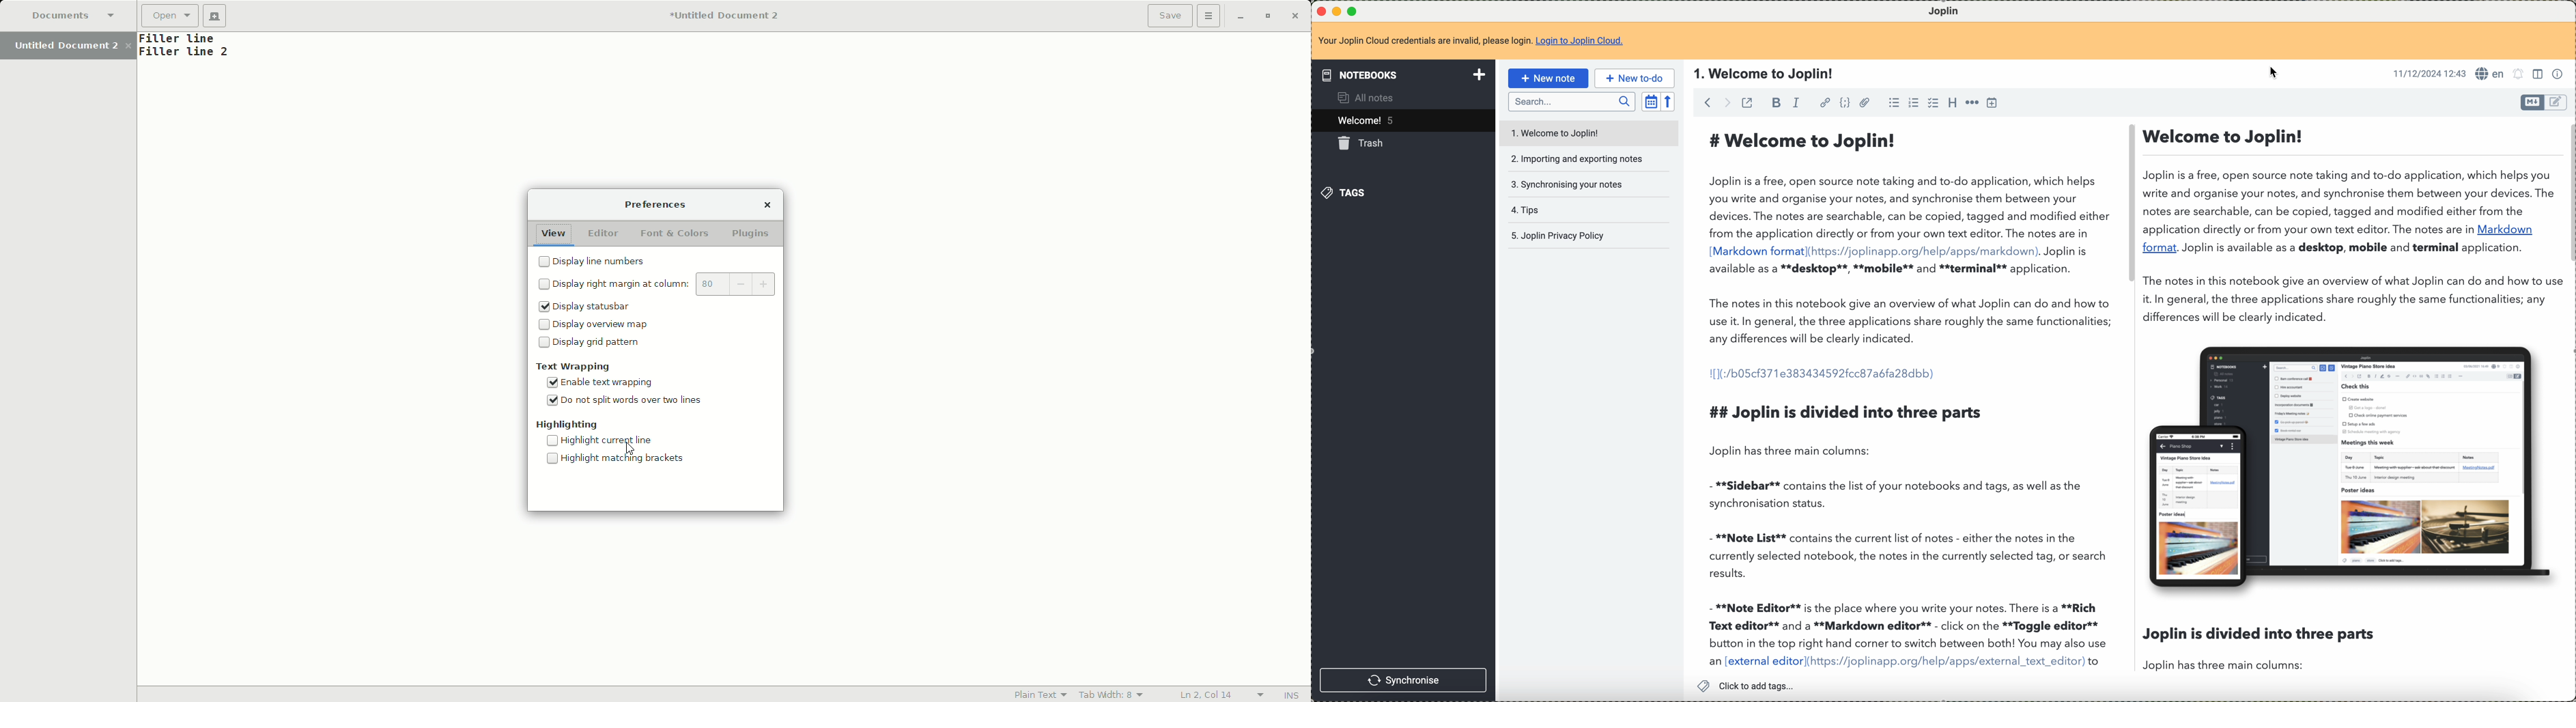  I want to click on bulleted list, so click(1893, 103).